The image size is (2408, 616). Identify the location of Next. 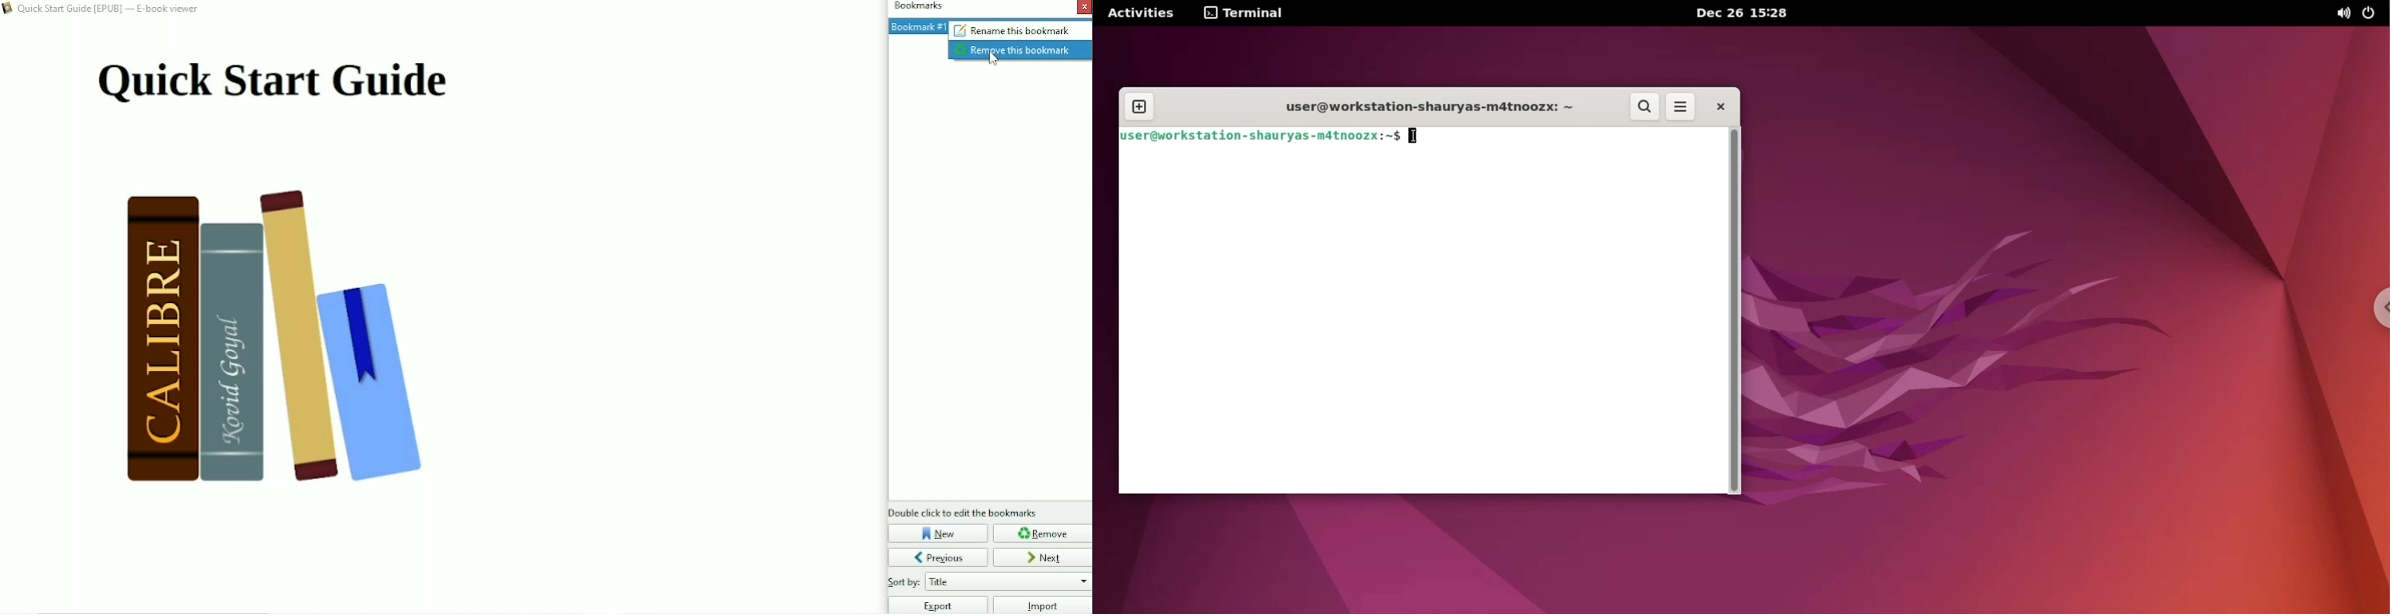
(1043, 557).